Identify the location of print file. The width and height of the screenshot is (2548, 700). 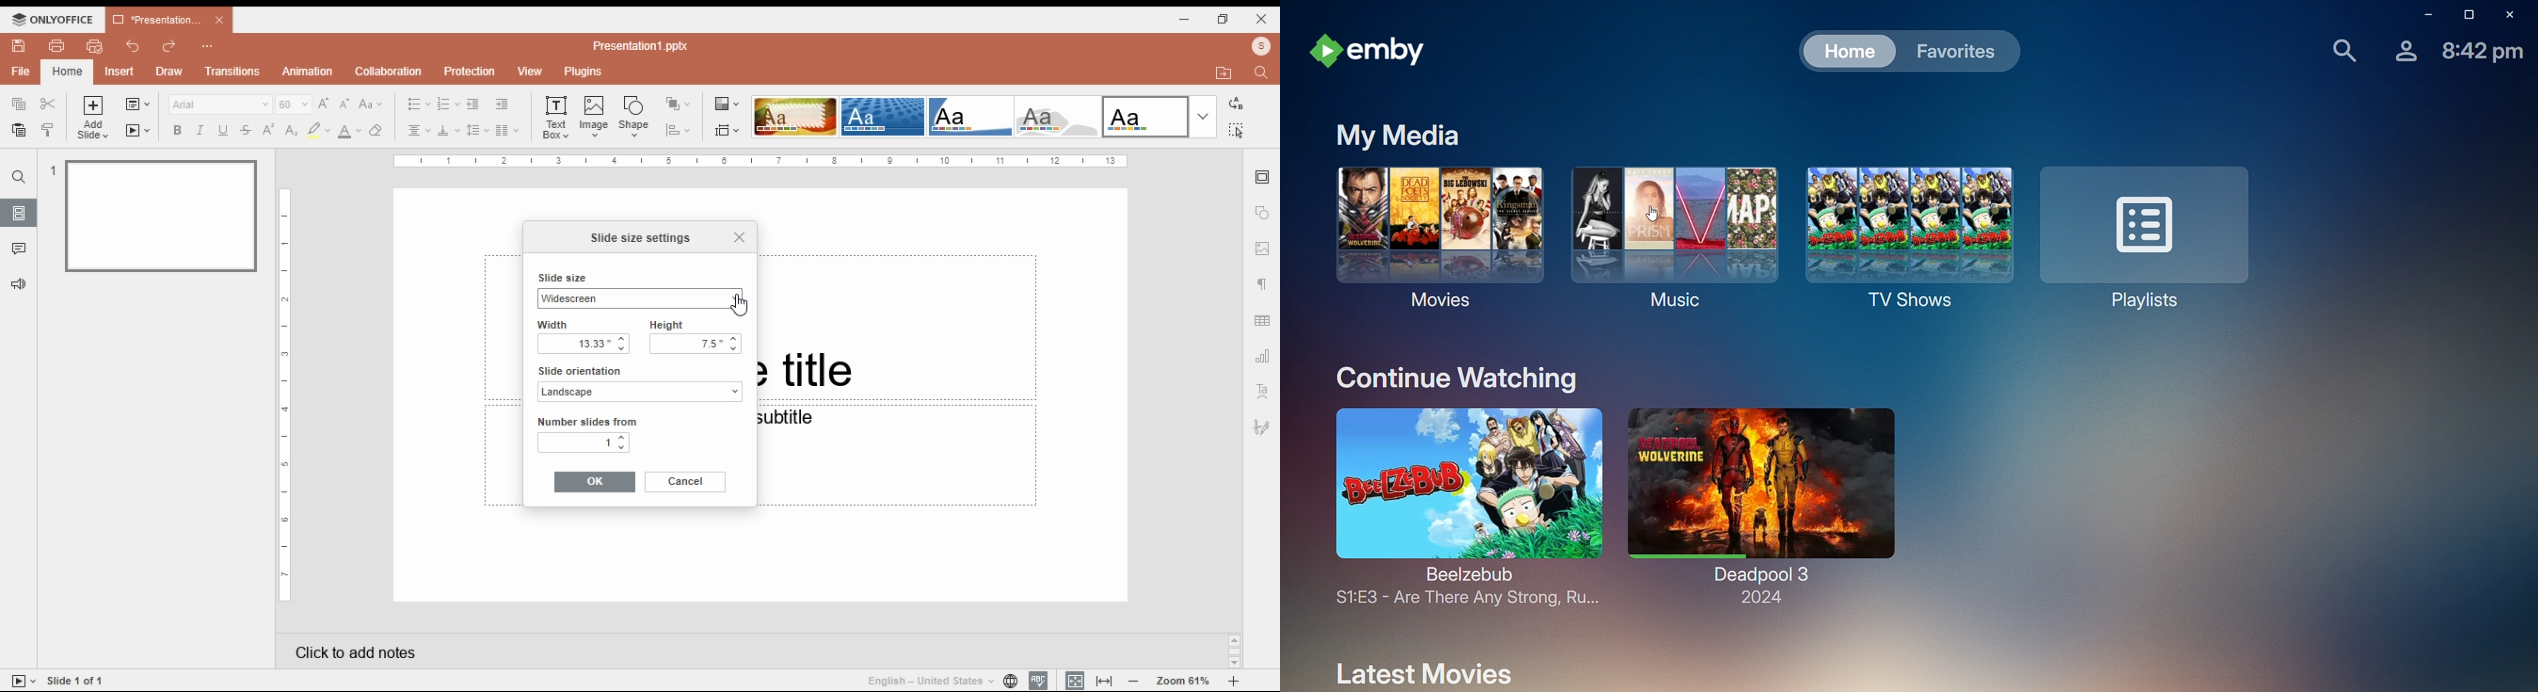
(57, 46).